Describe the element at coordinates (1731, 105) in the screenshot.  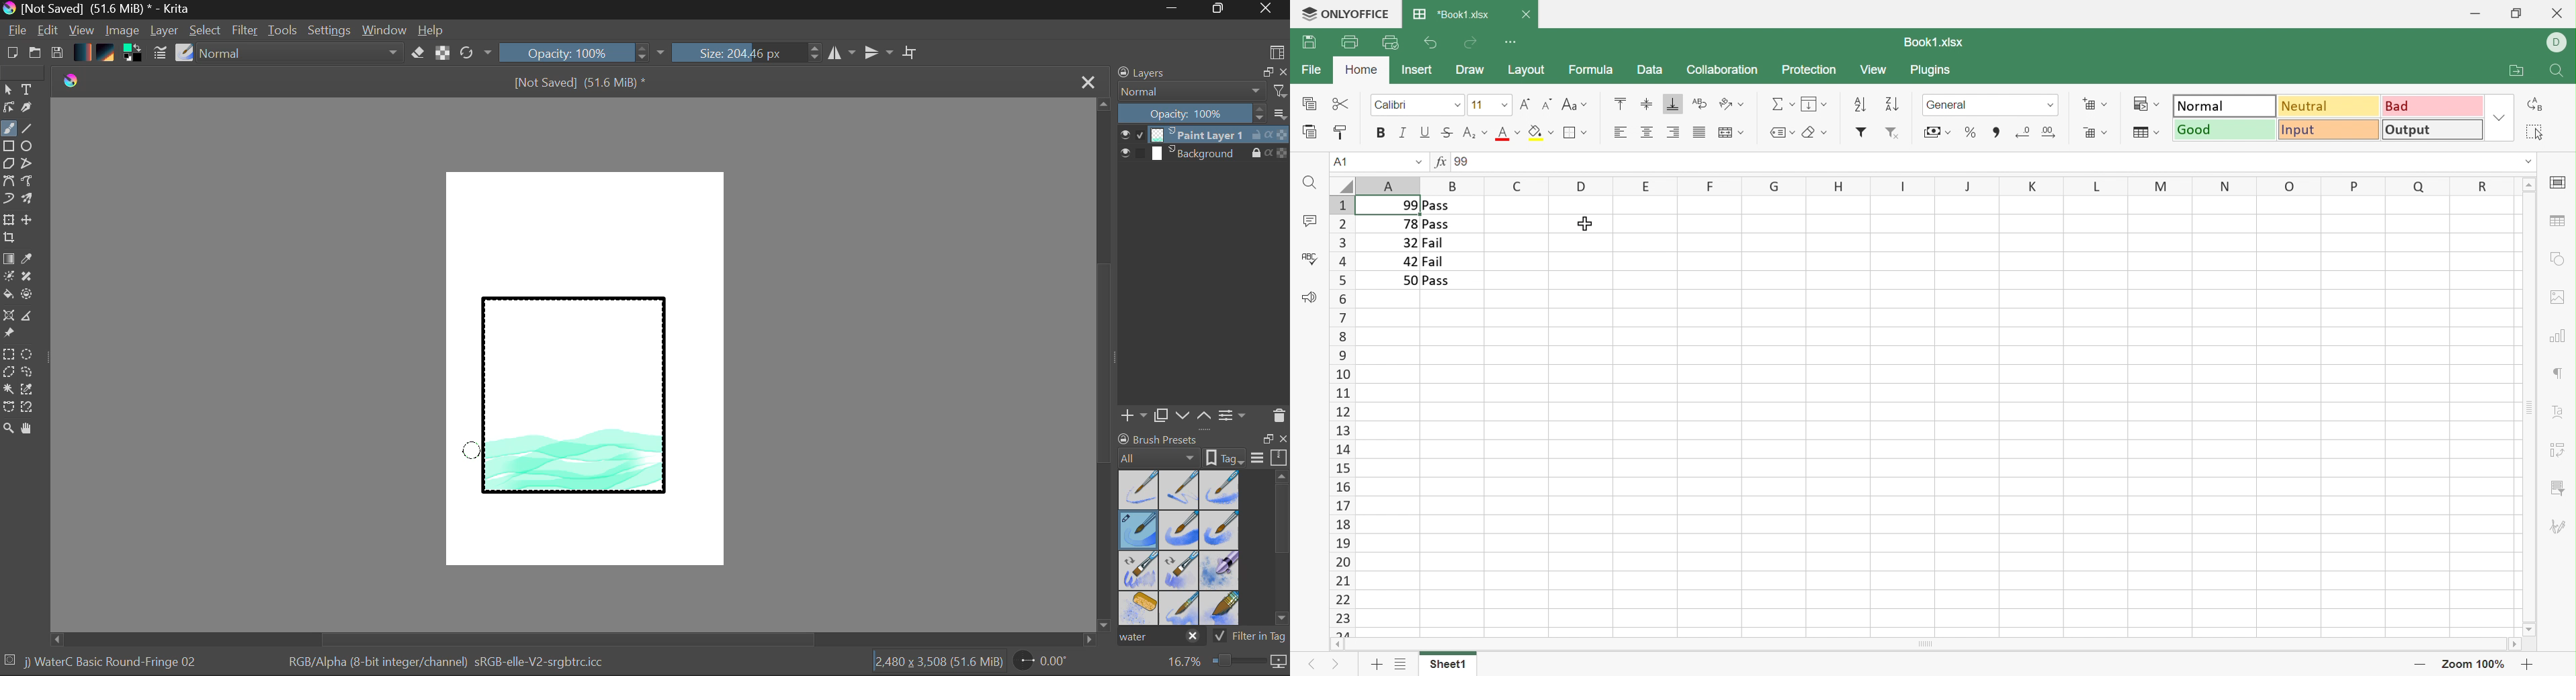
I see `Orientation` at that location.